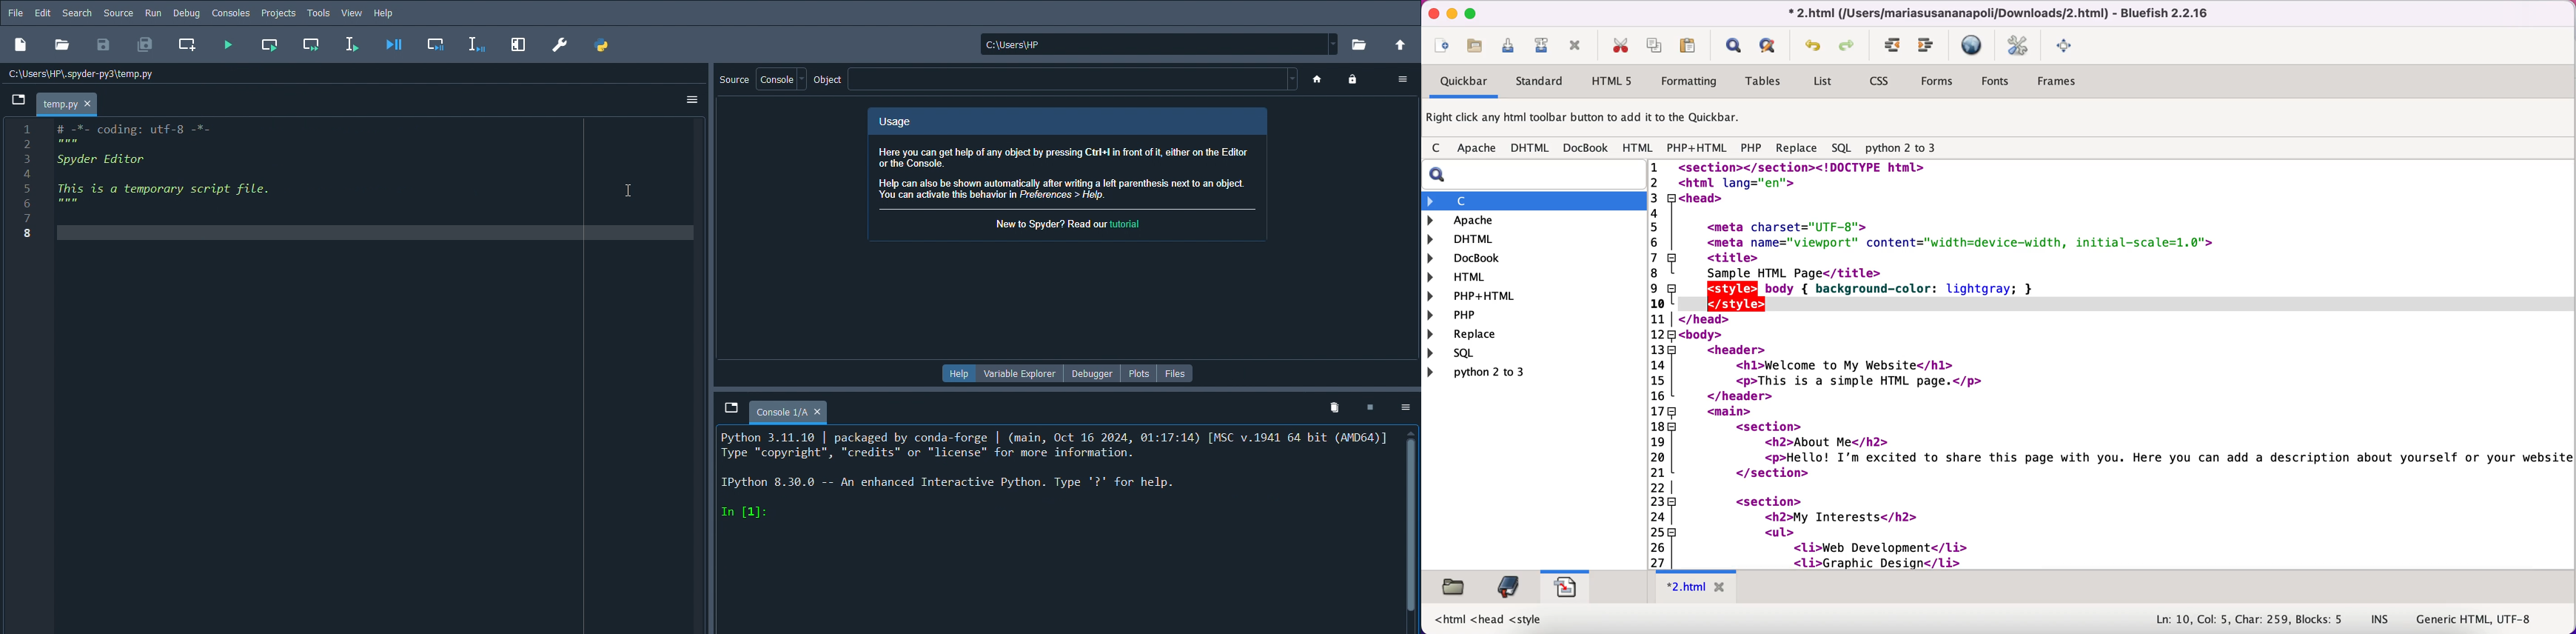 This screenshot has height=644, width=2576. I want to click on Tools, so click(318, 13).